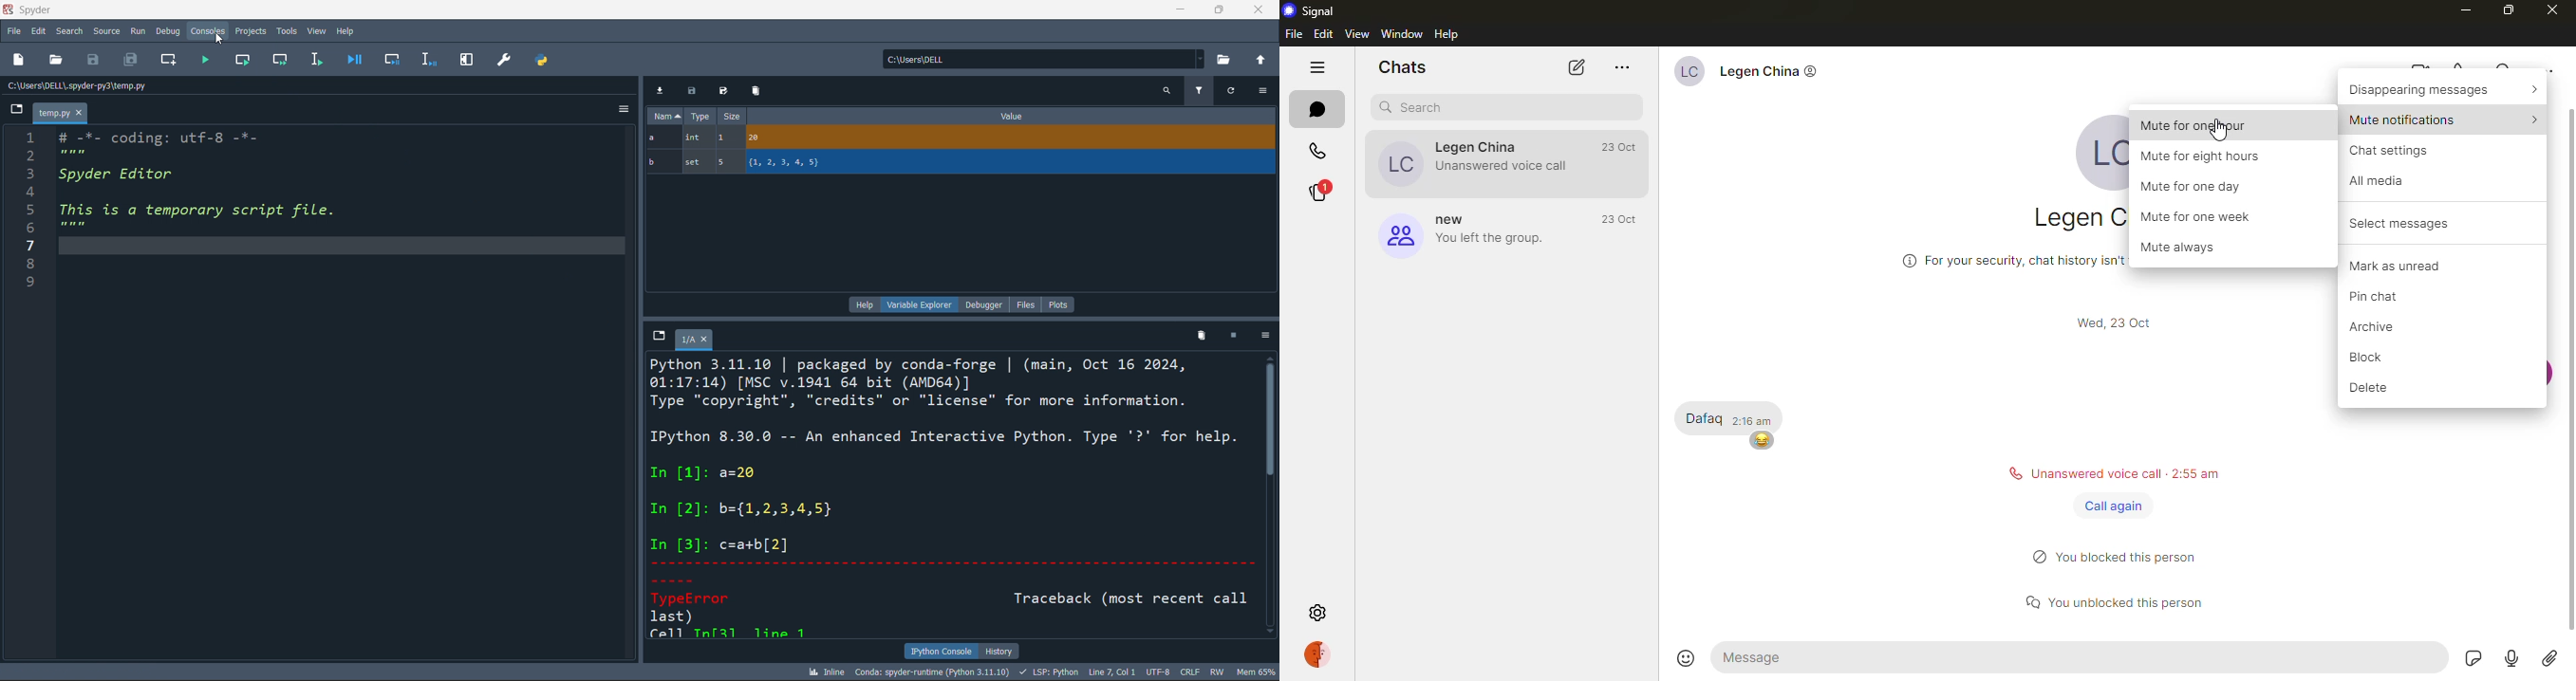  Describe the element at coordinates (2112, 473) in the screenshot. I see `status message` at that location.